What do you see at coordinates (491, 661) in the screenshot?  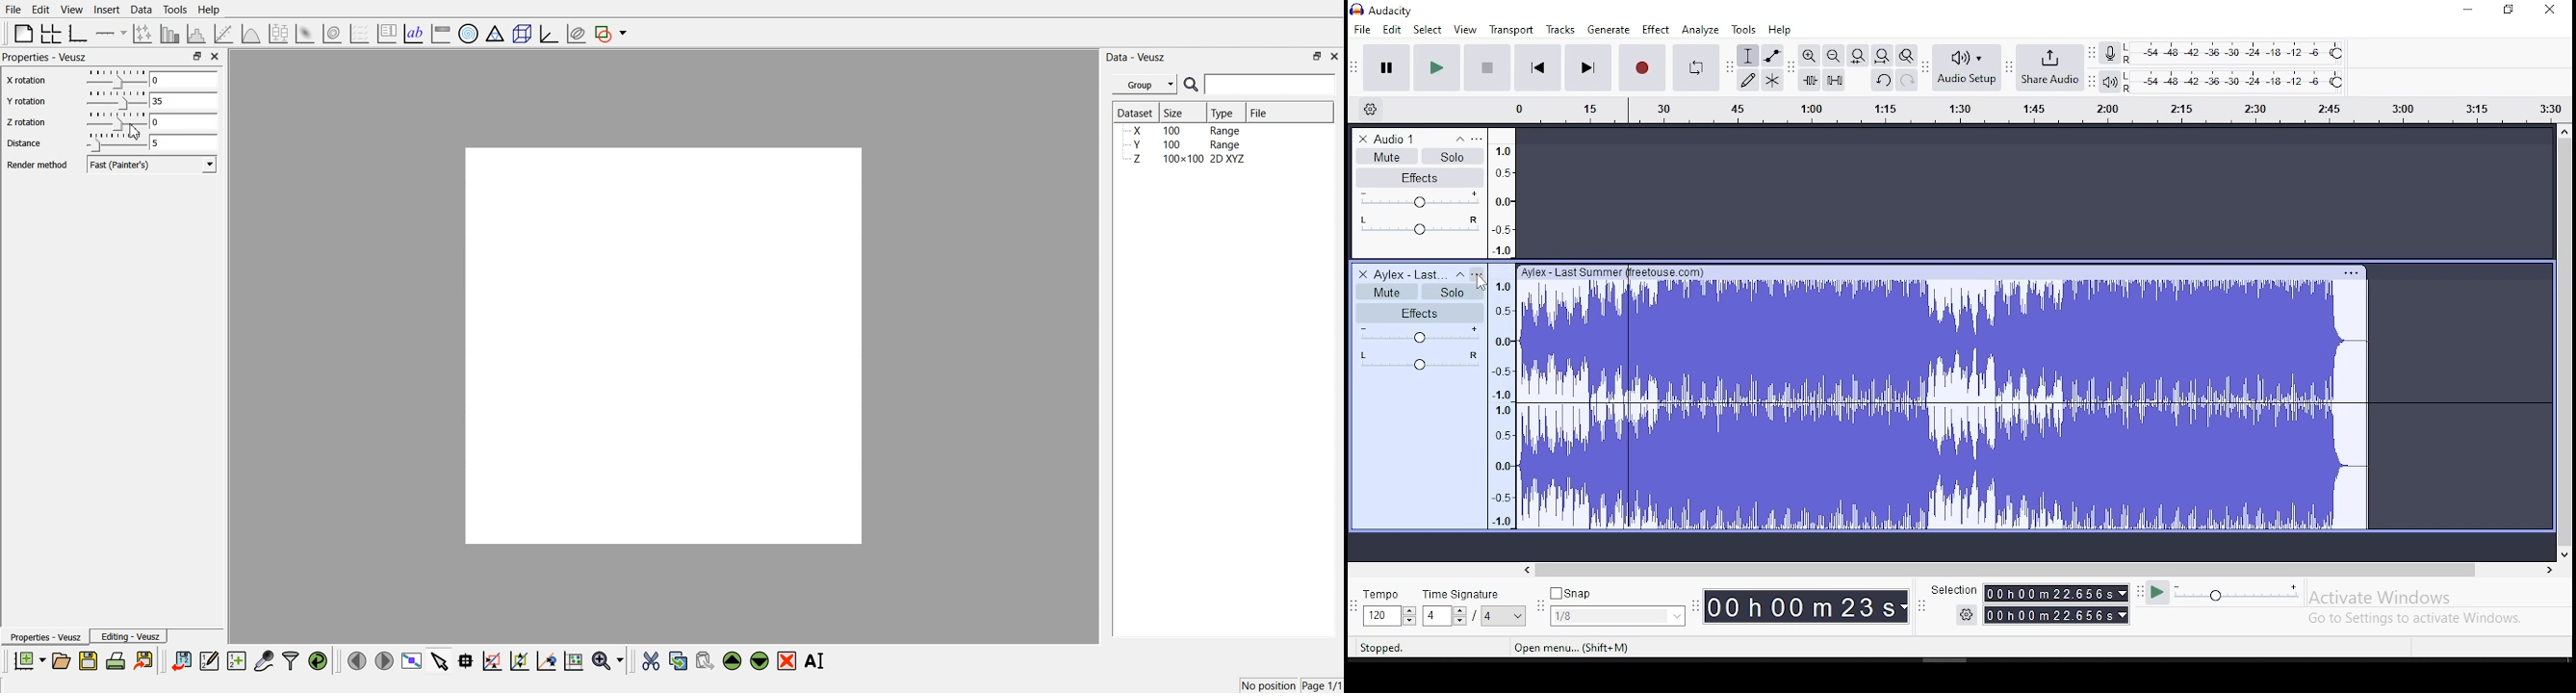 I see `Draw a rectangle to zoom graph axes` at bounding box center [491, 661].